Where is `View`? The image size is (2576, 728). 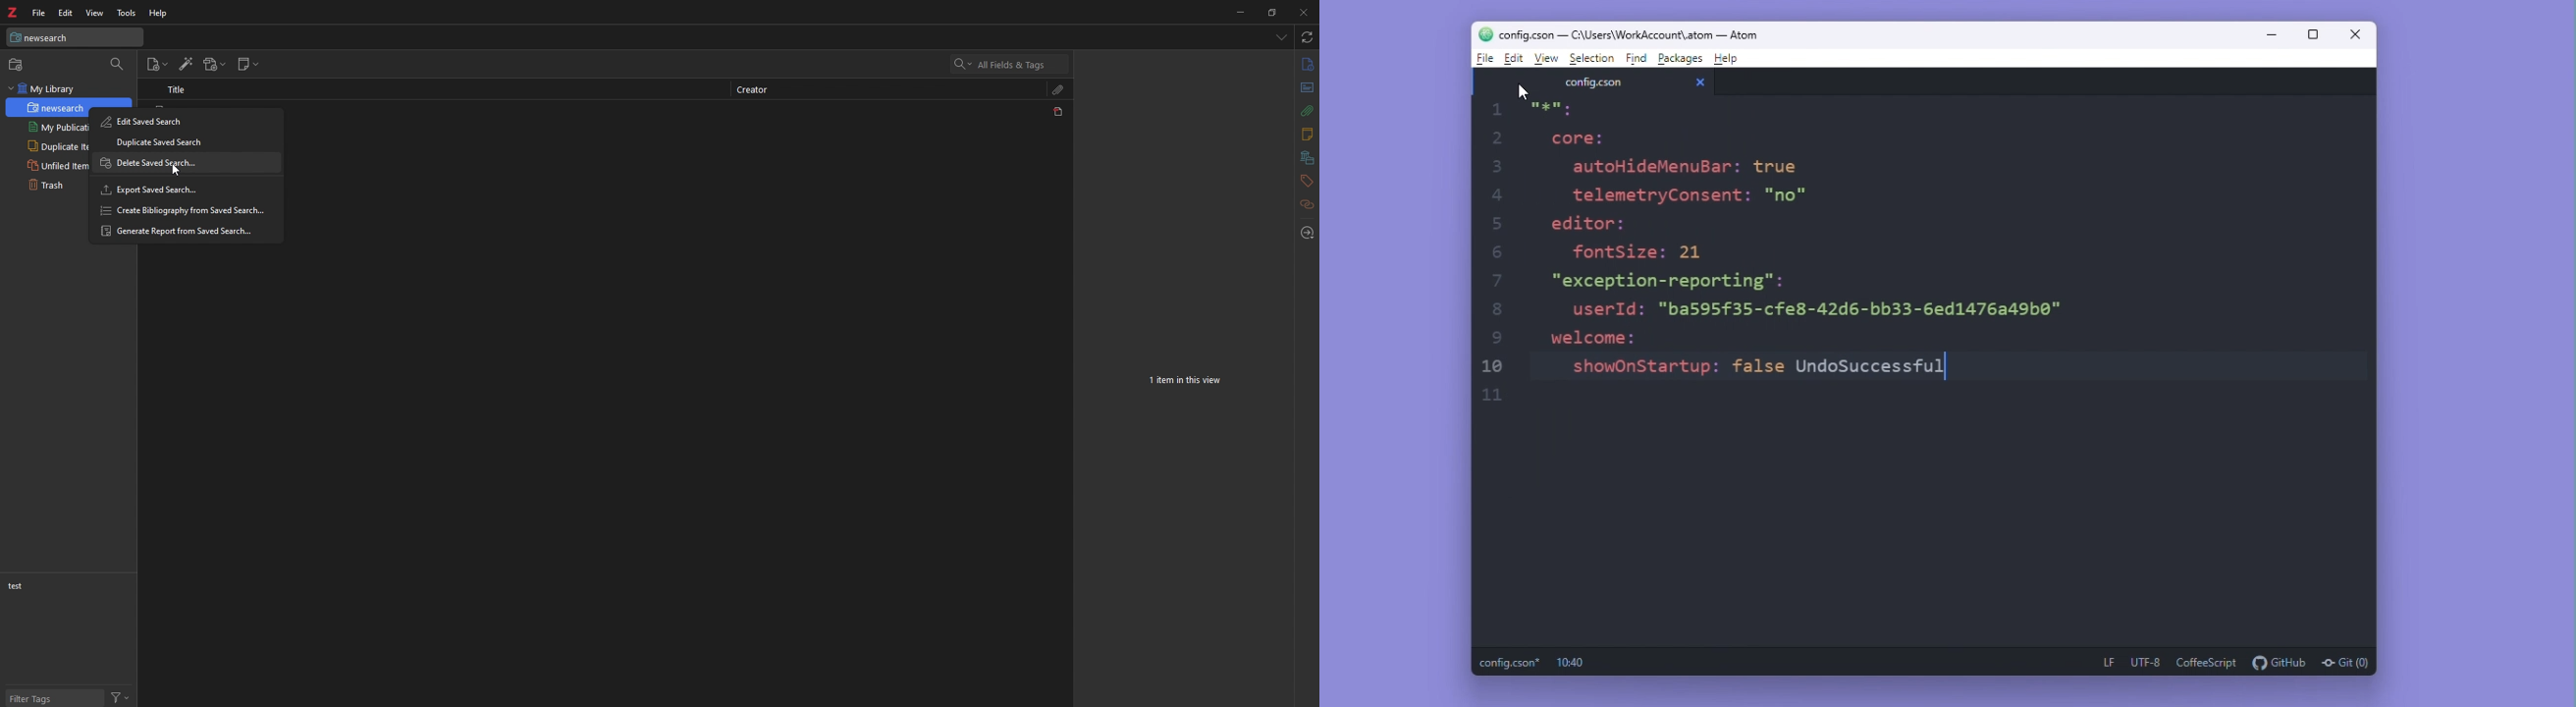 View is located at coordinates (95, 12).